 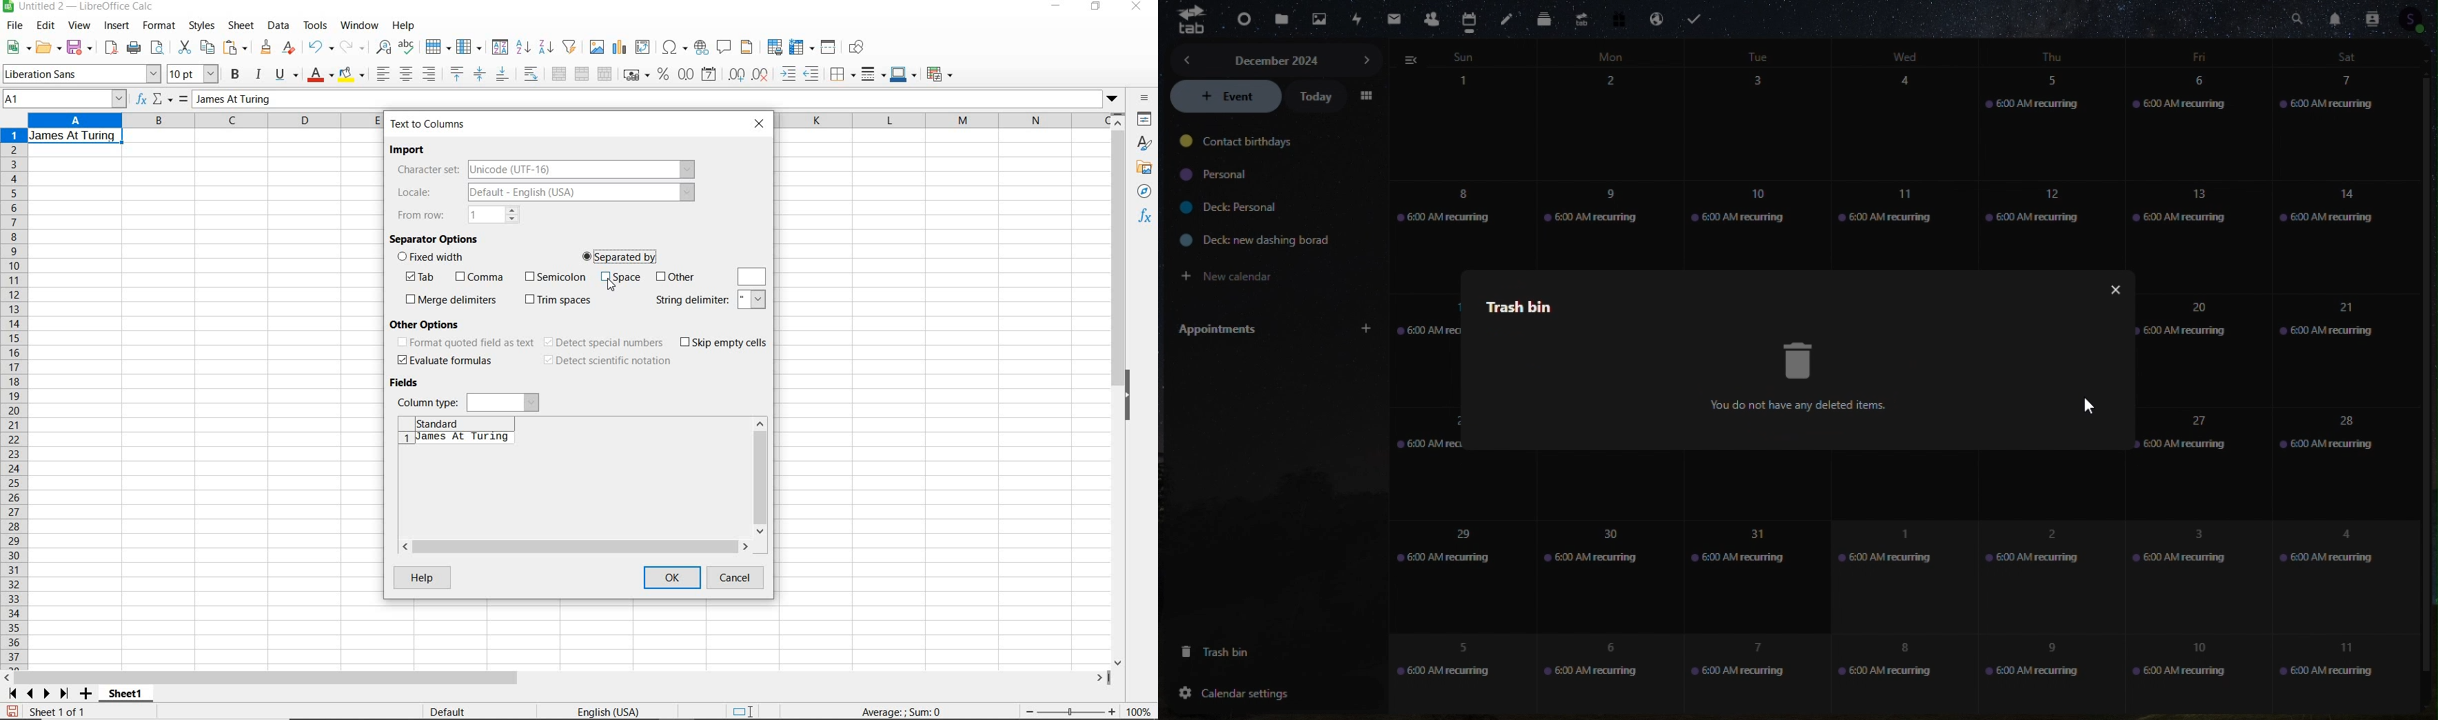 I want to click on redo, so click(x=353, y=47).